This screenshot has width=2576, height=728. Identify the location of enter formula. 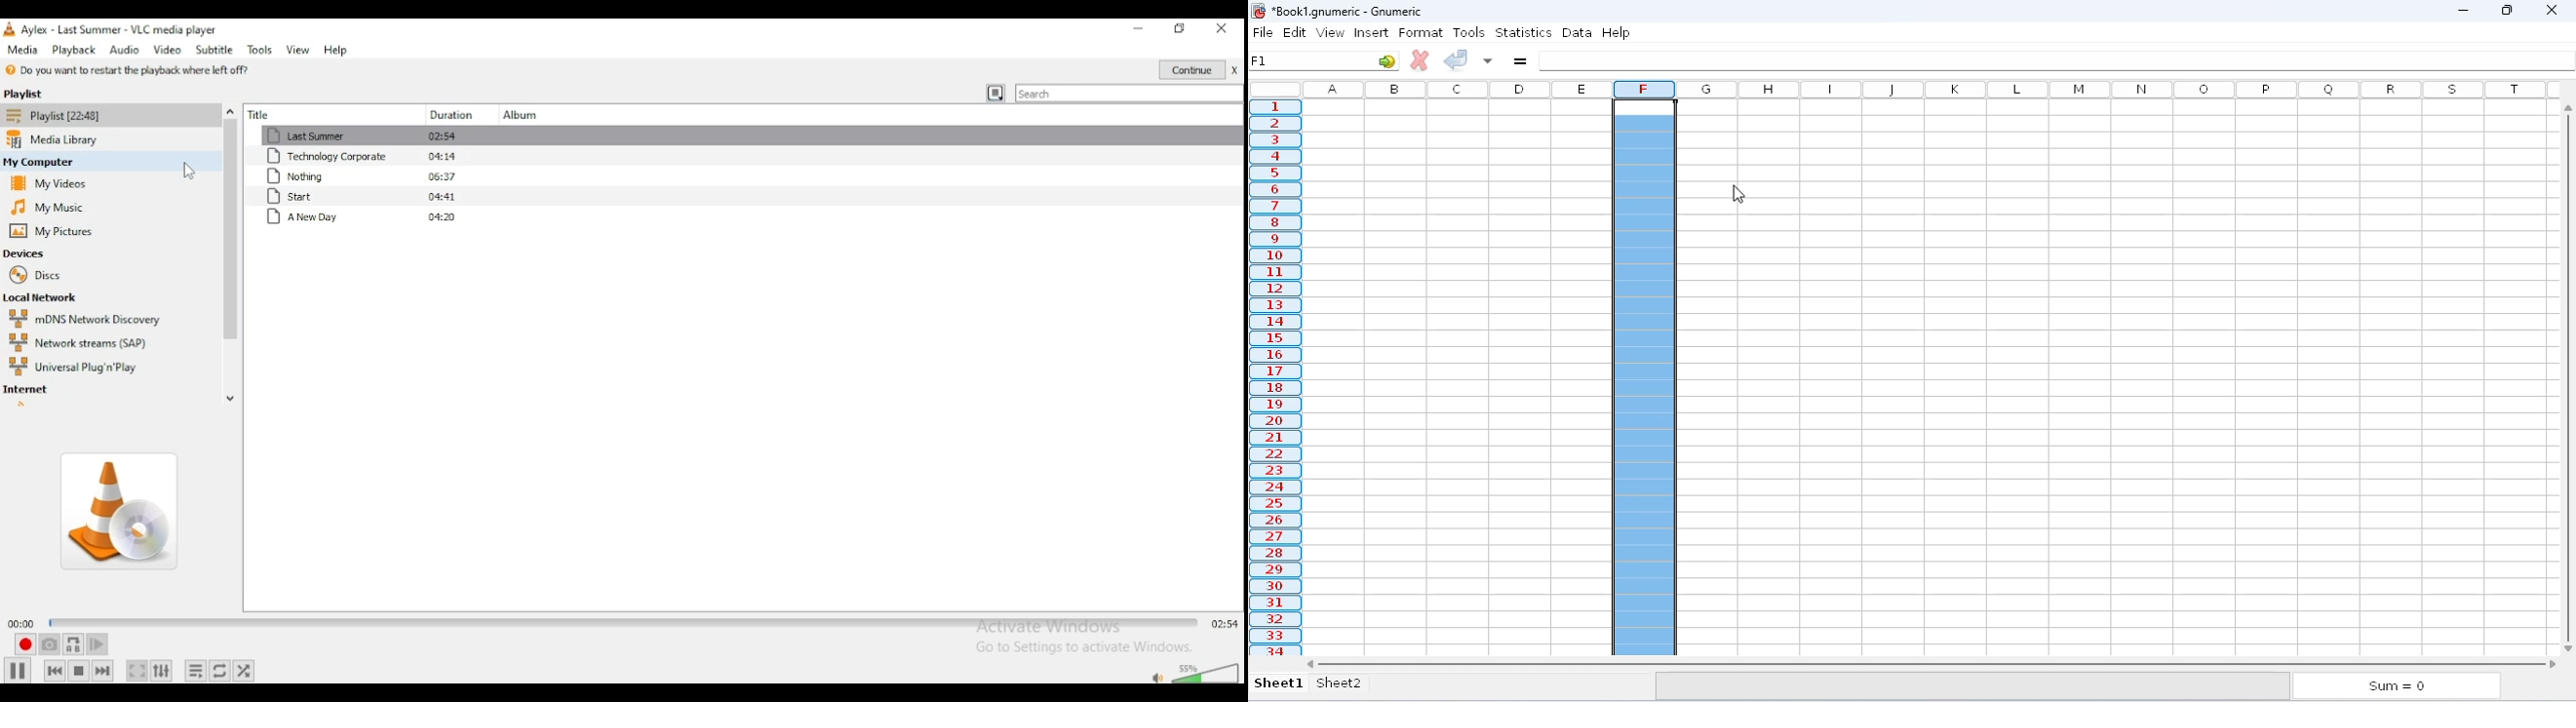
(1520, 60).